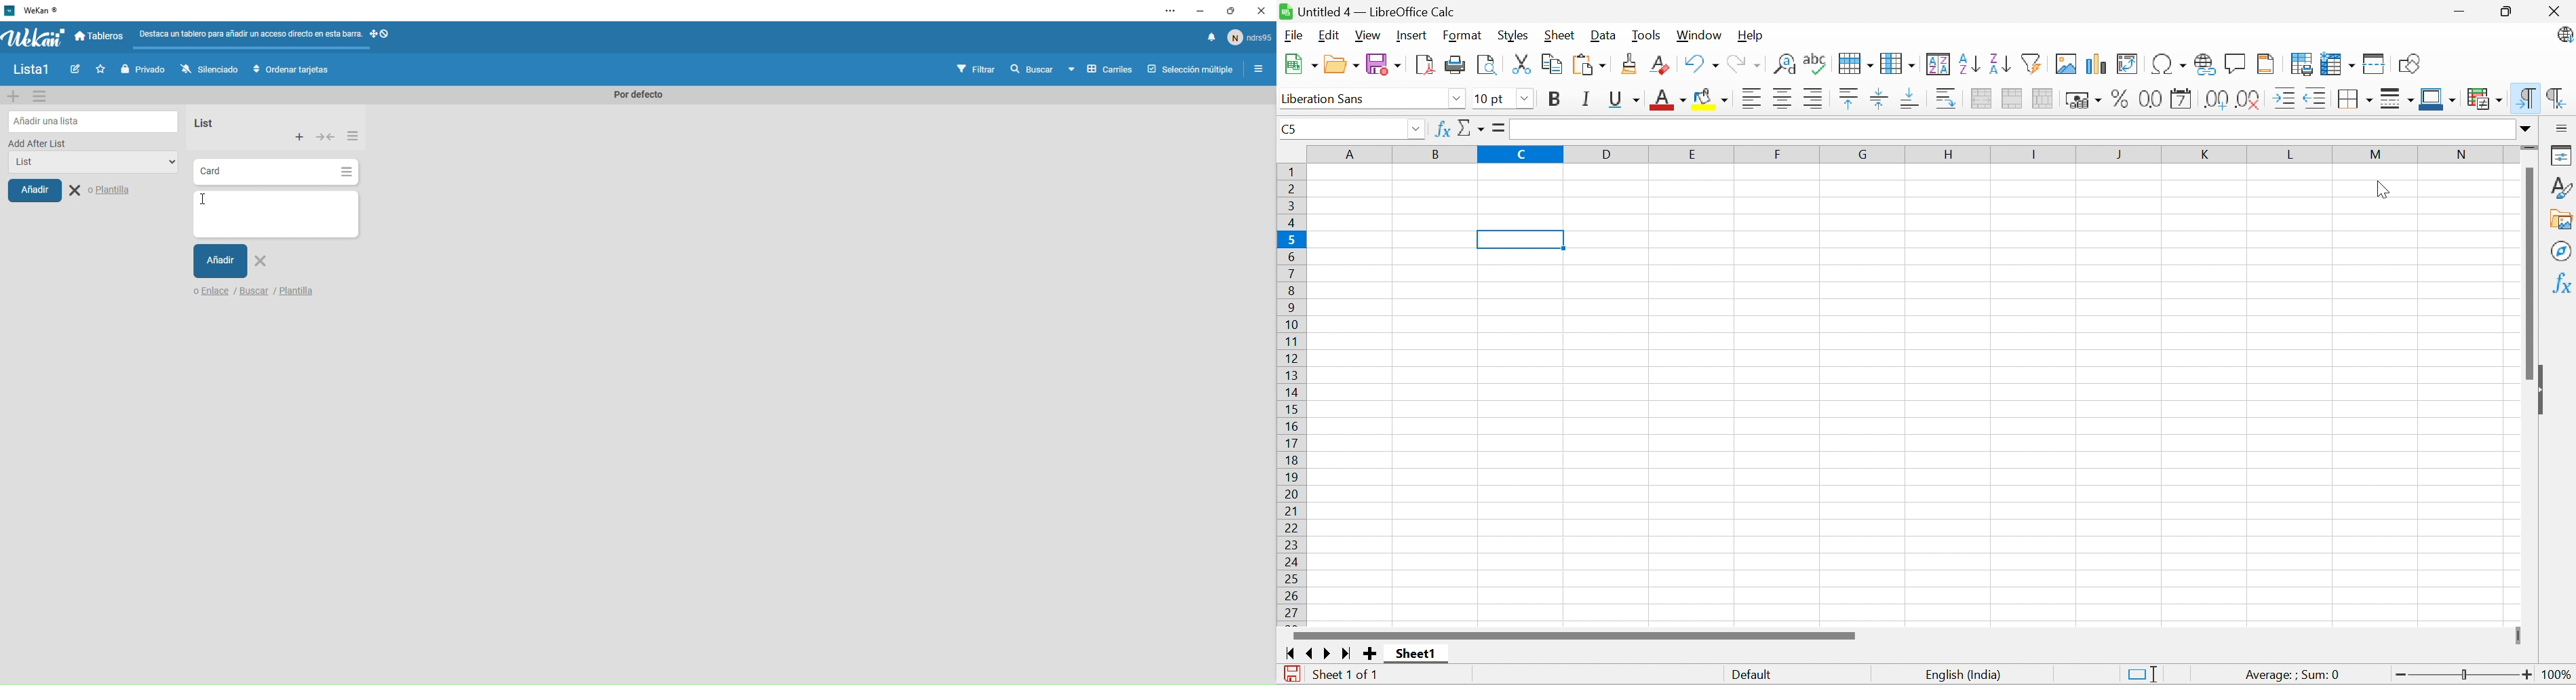 Image resolution: width=2576 pixels, height=700 pixels. What do you see at coordinates (2120, 101) in the screenshot?
I see `Format as percent` at bounding box center [2120, 101].